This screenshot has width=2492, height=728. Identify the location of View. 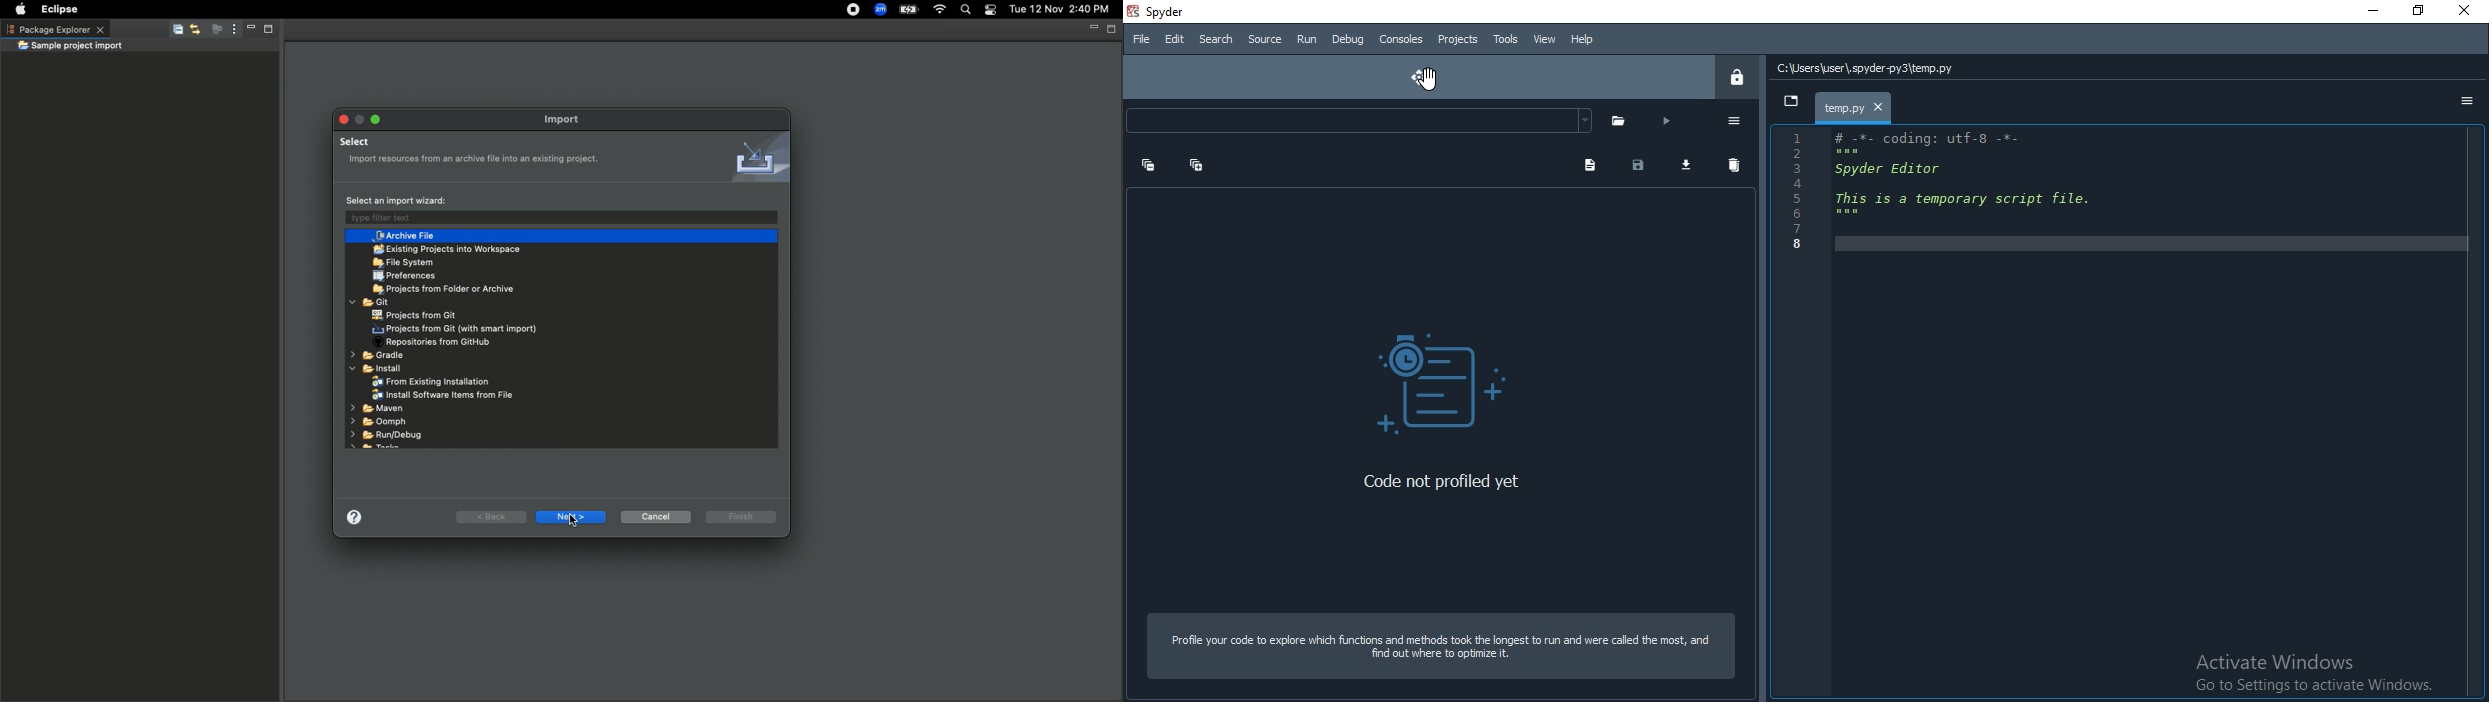
(1542, 37).